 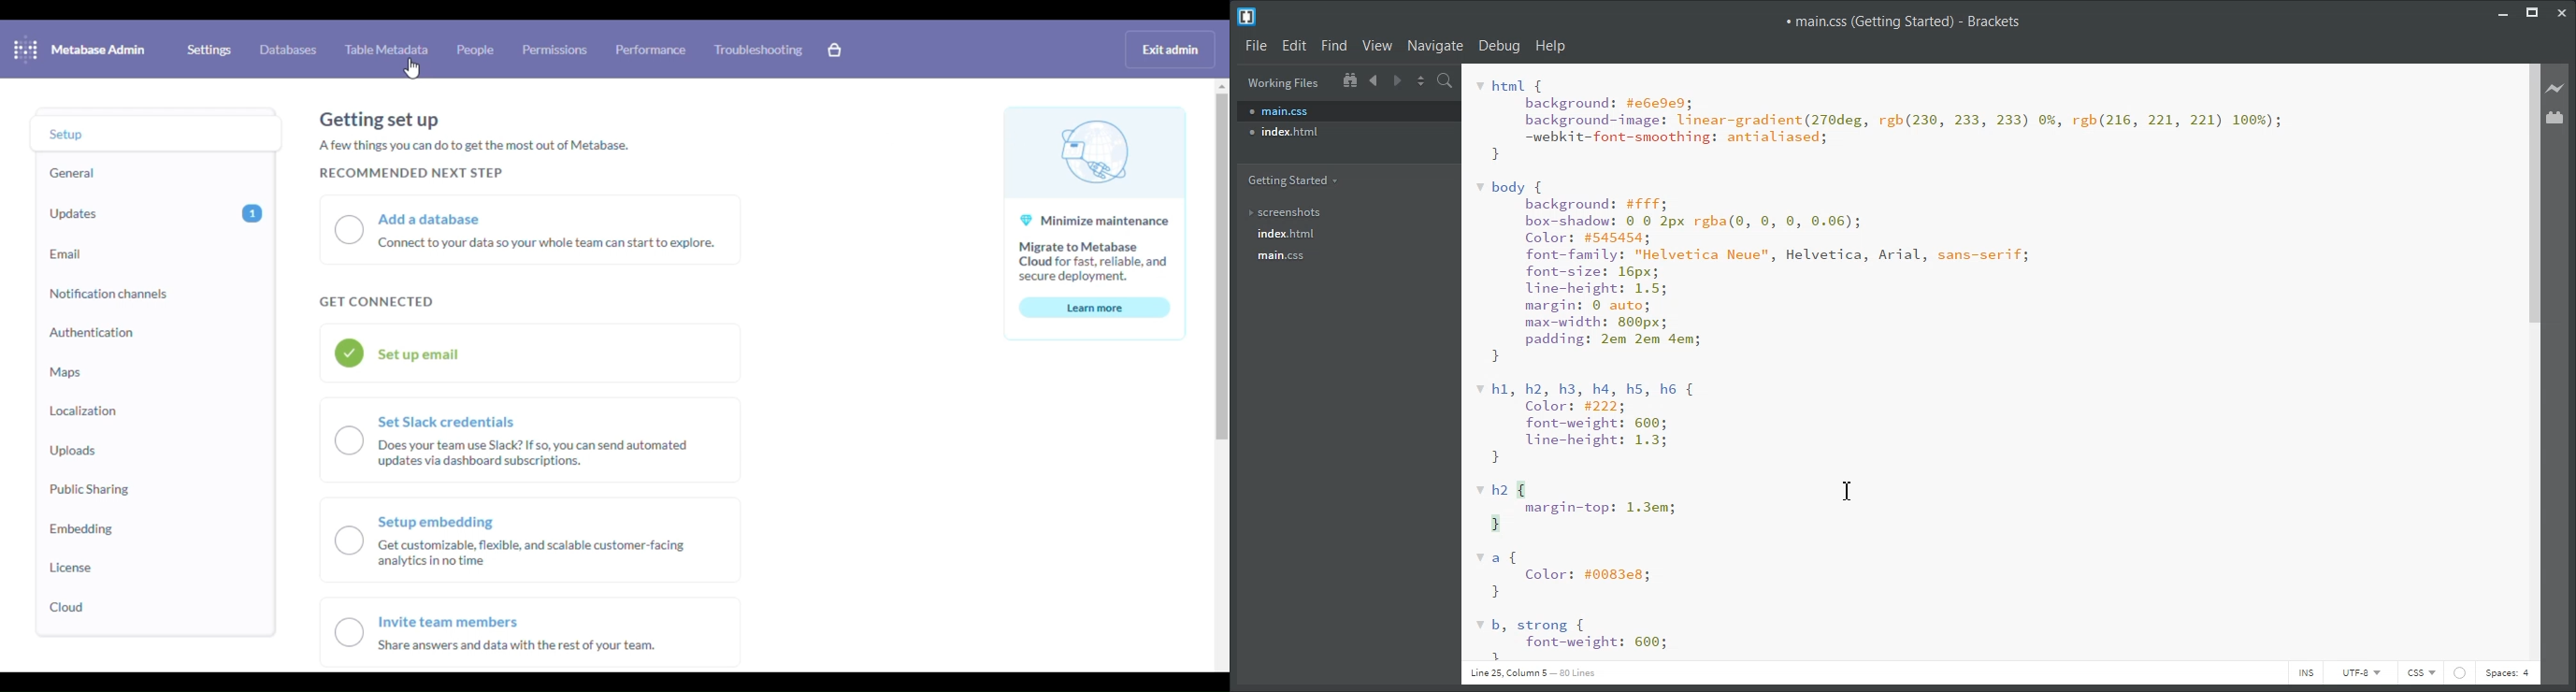 What do you see at coordinates (1435, 45) in the screenshot?
I see `Navigate` at bounding box center [1435, 45].